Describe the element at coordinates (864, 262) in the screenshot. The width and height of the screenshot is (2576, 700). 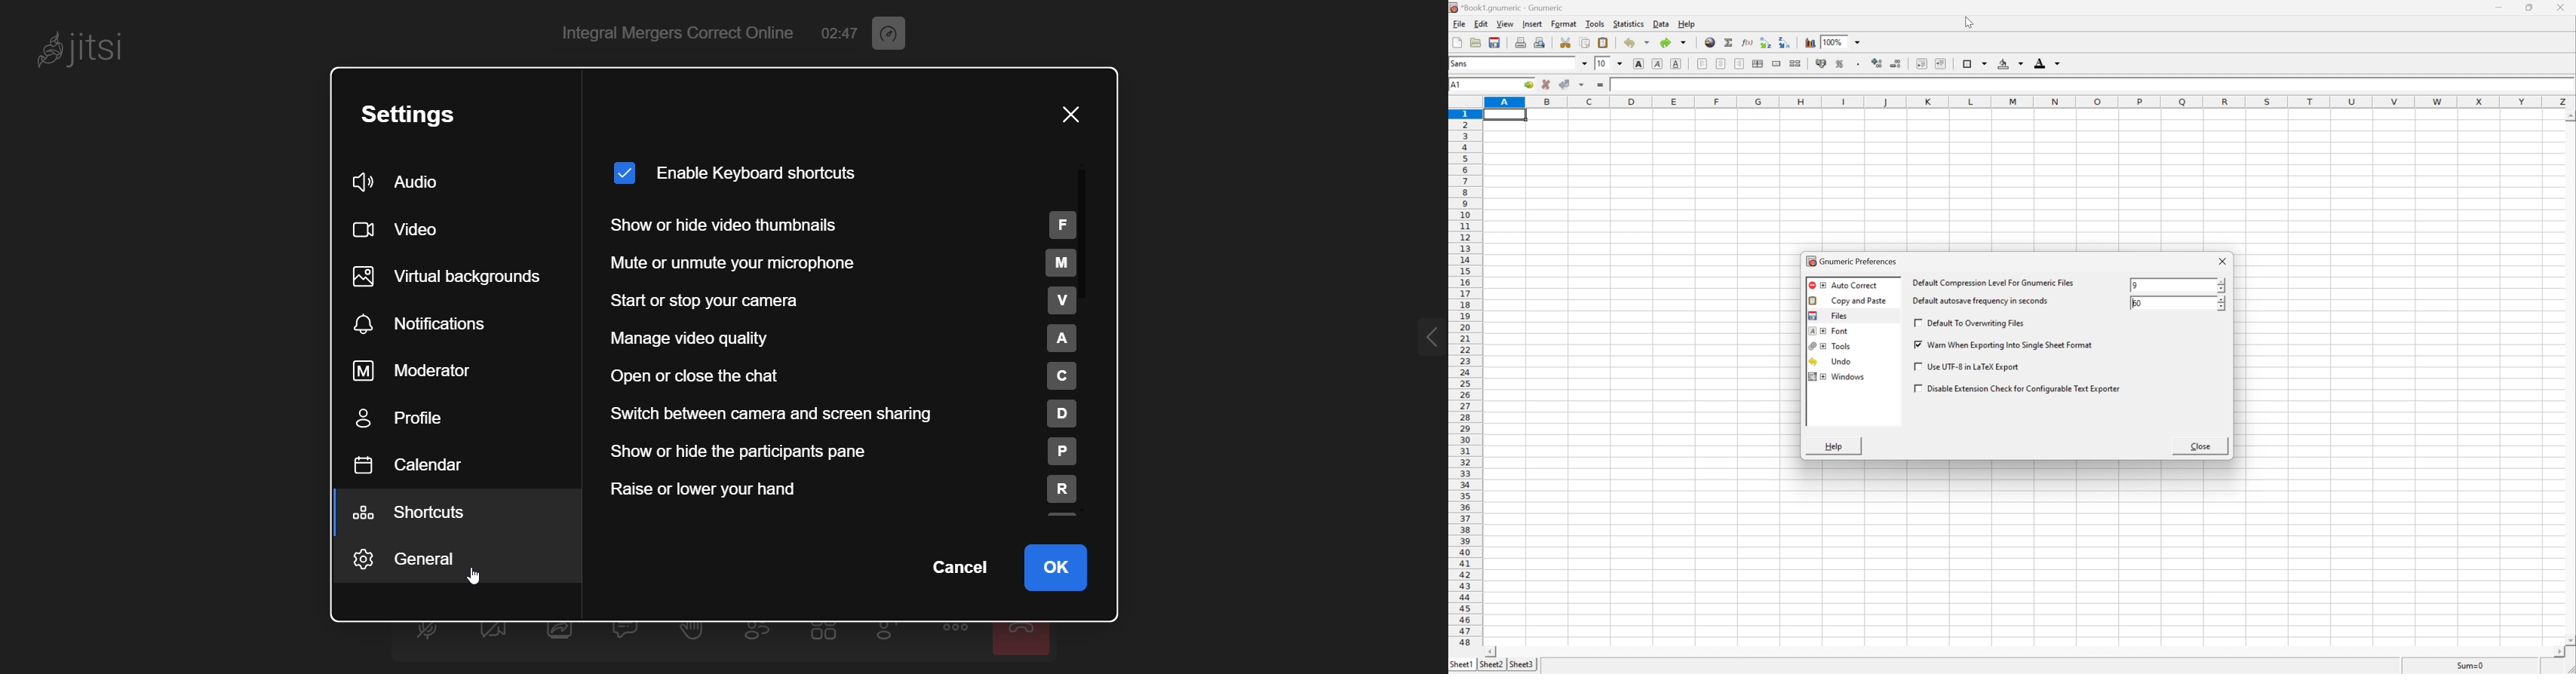
I see `Mute or unmute your microphone` at that location.